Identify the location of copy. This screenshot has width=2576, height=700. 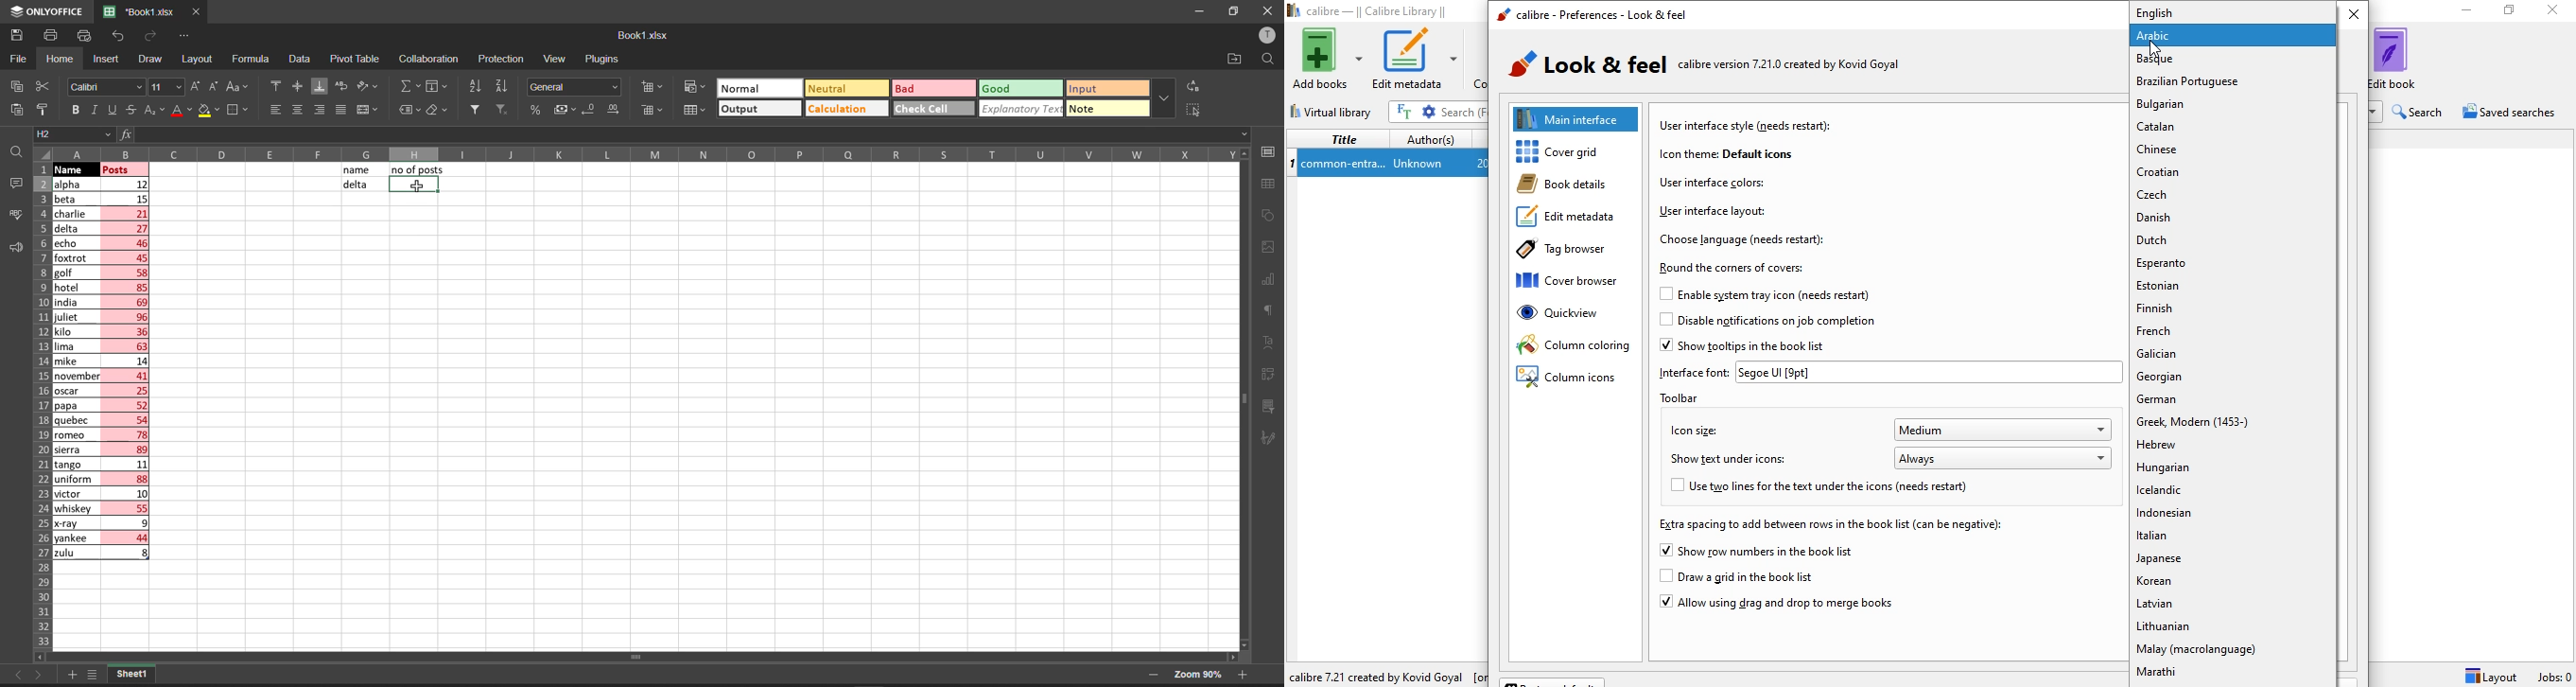
(13, 86).